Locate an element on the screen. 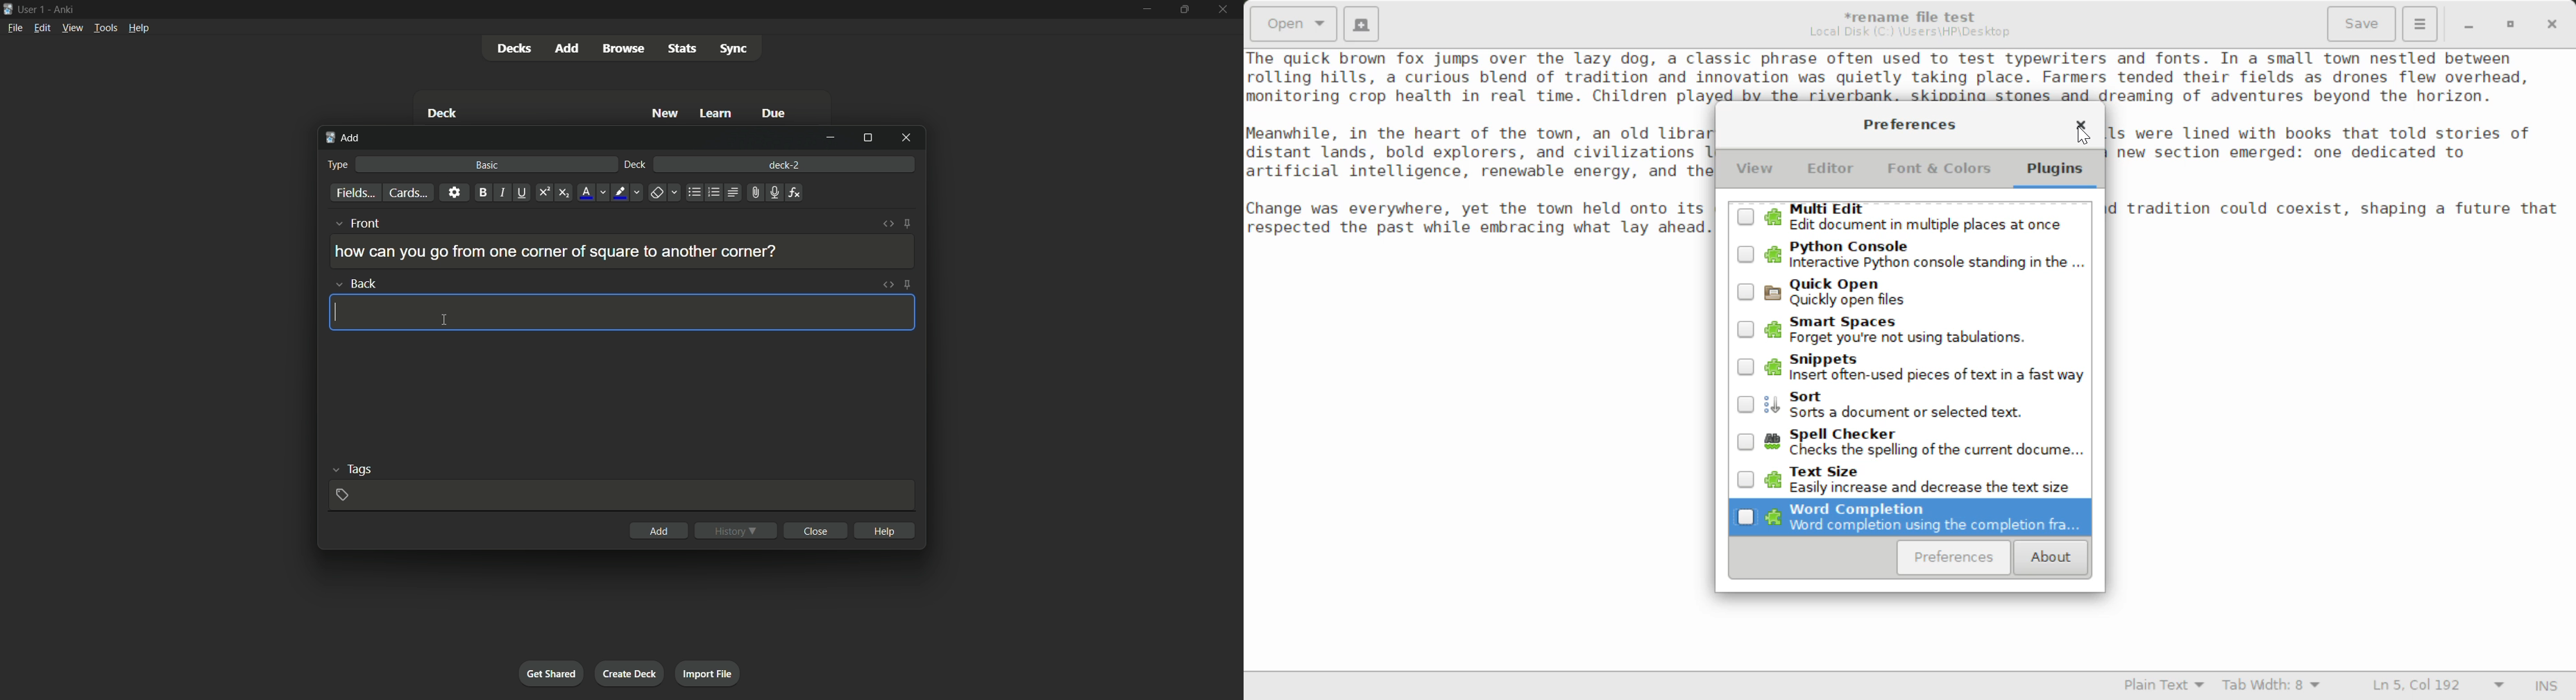 The height and width of the screenshot is (700, 2576). how can you go from one corner of square to another corner? is located at coordinates (554, 251).